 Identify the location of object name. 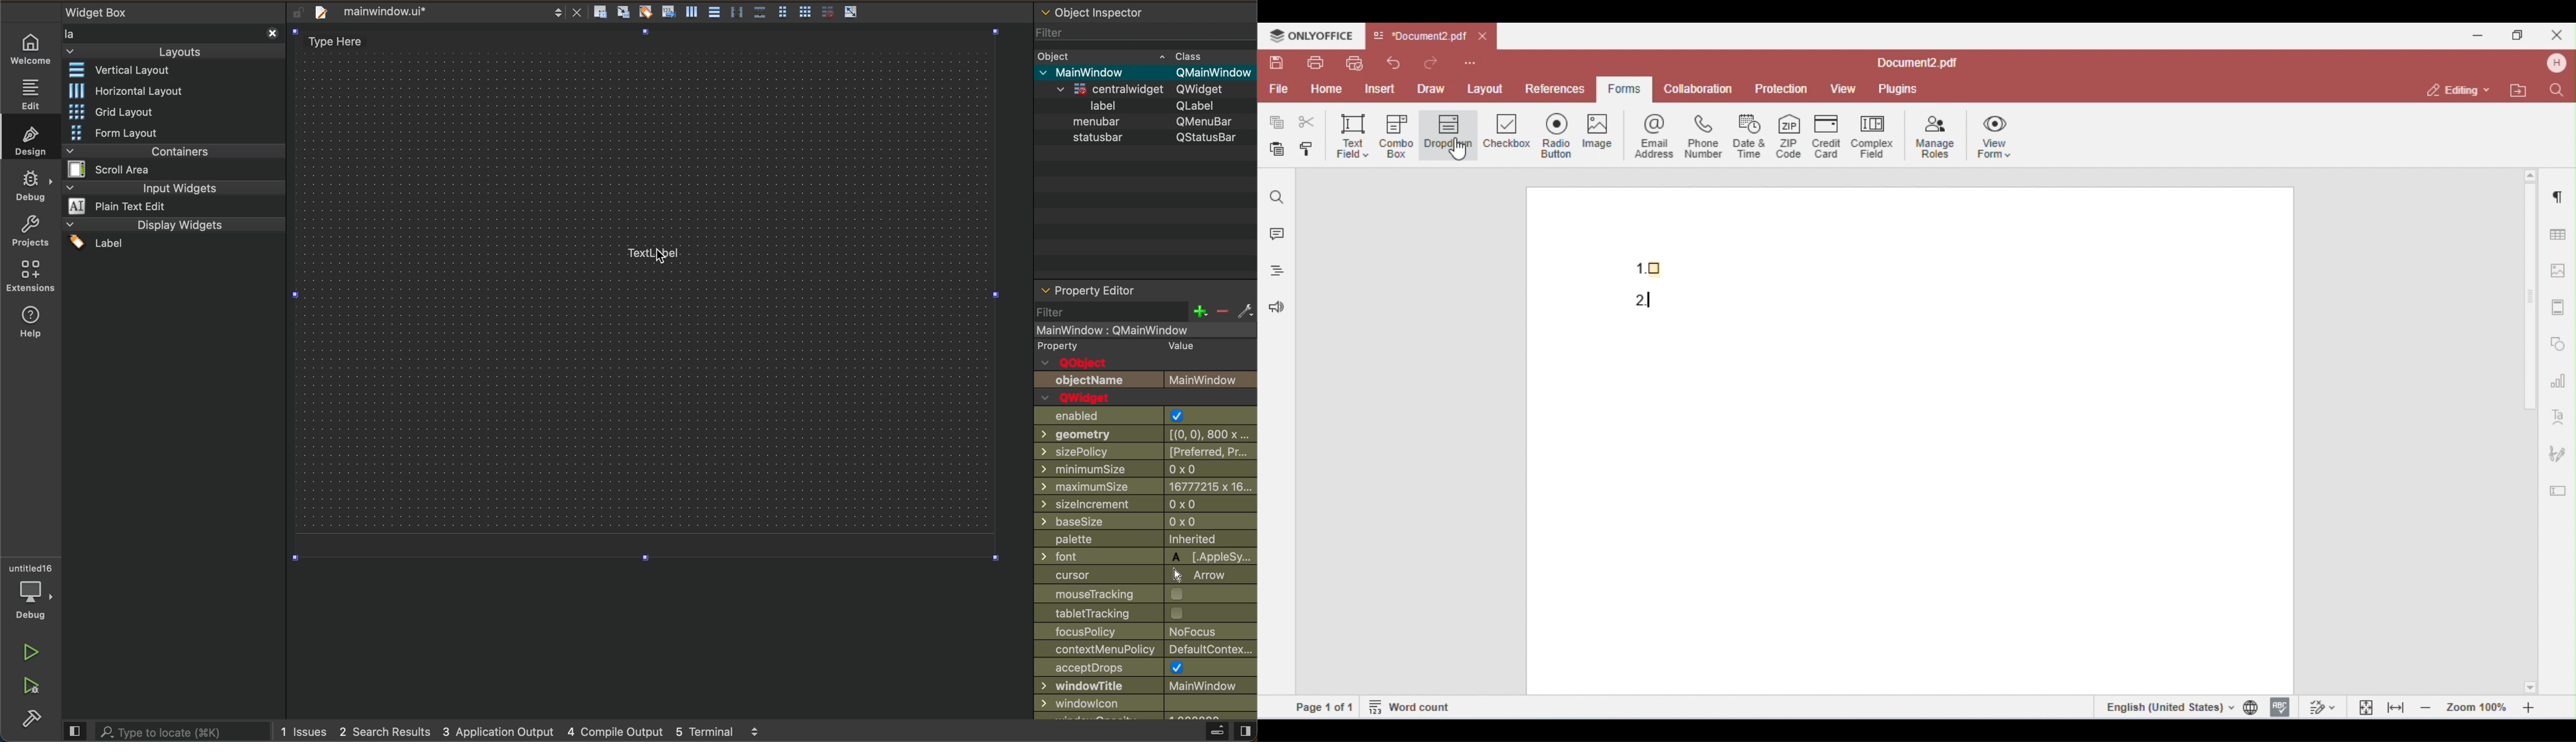
(1145, 380).